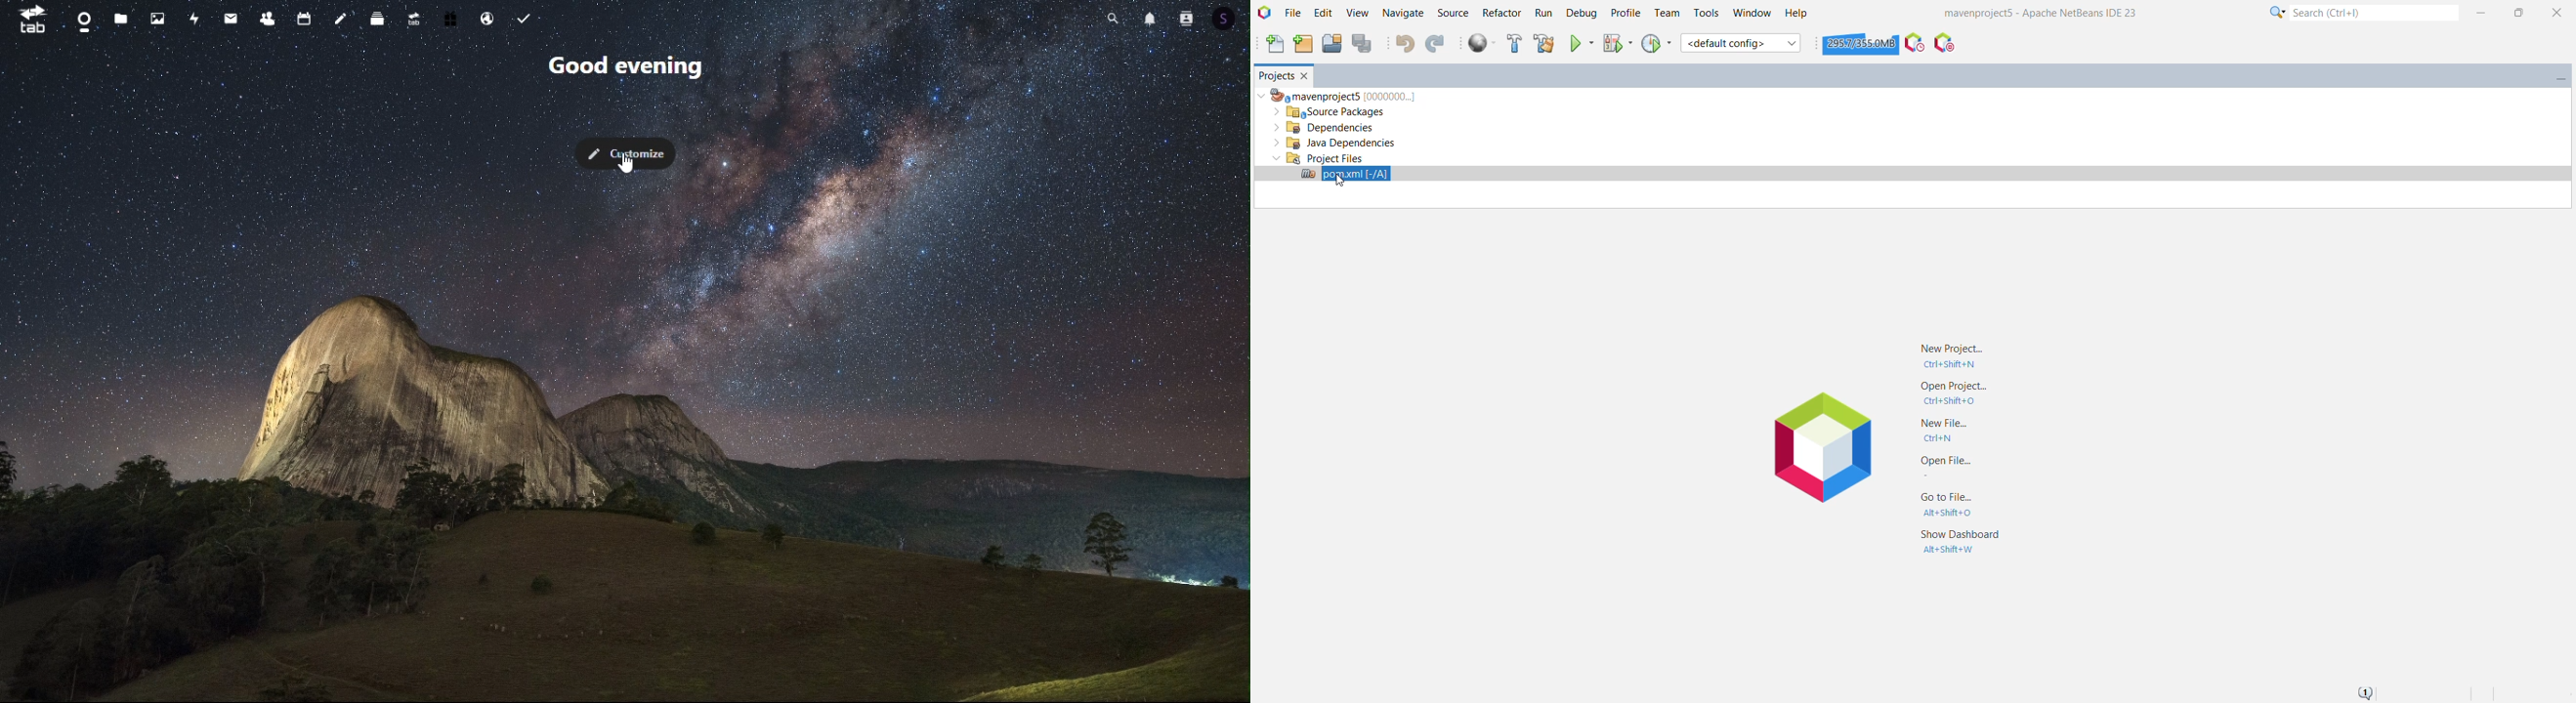 This screenshot has height=728, width=2576. What do you see at coordinates (1306, 75) in the screenshot?
I see `Close Project Window` at bounding box center [1306, 75].